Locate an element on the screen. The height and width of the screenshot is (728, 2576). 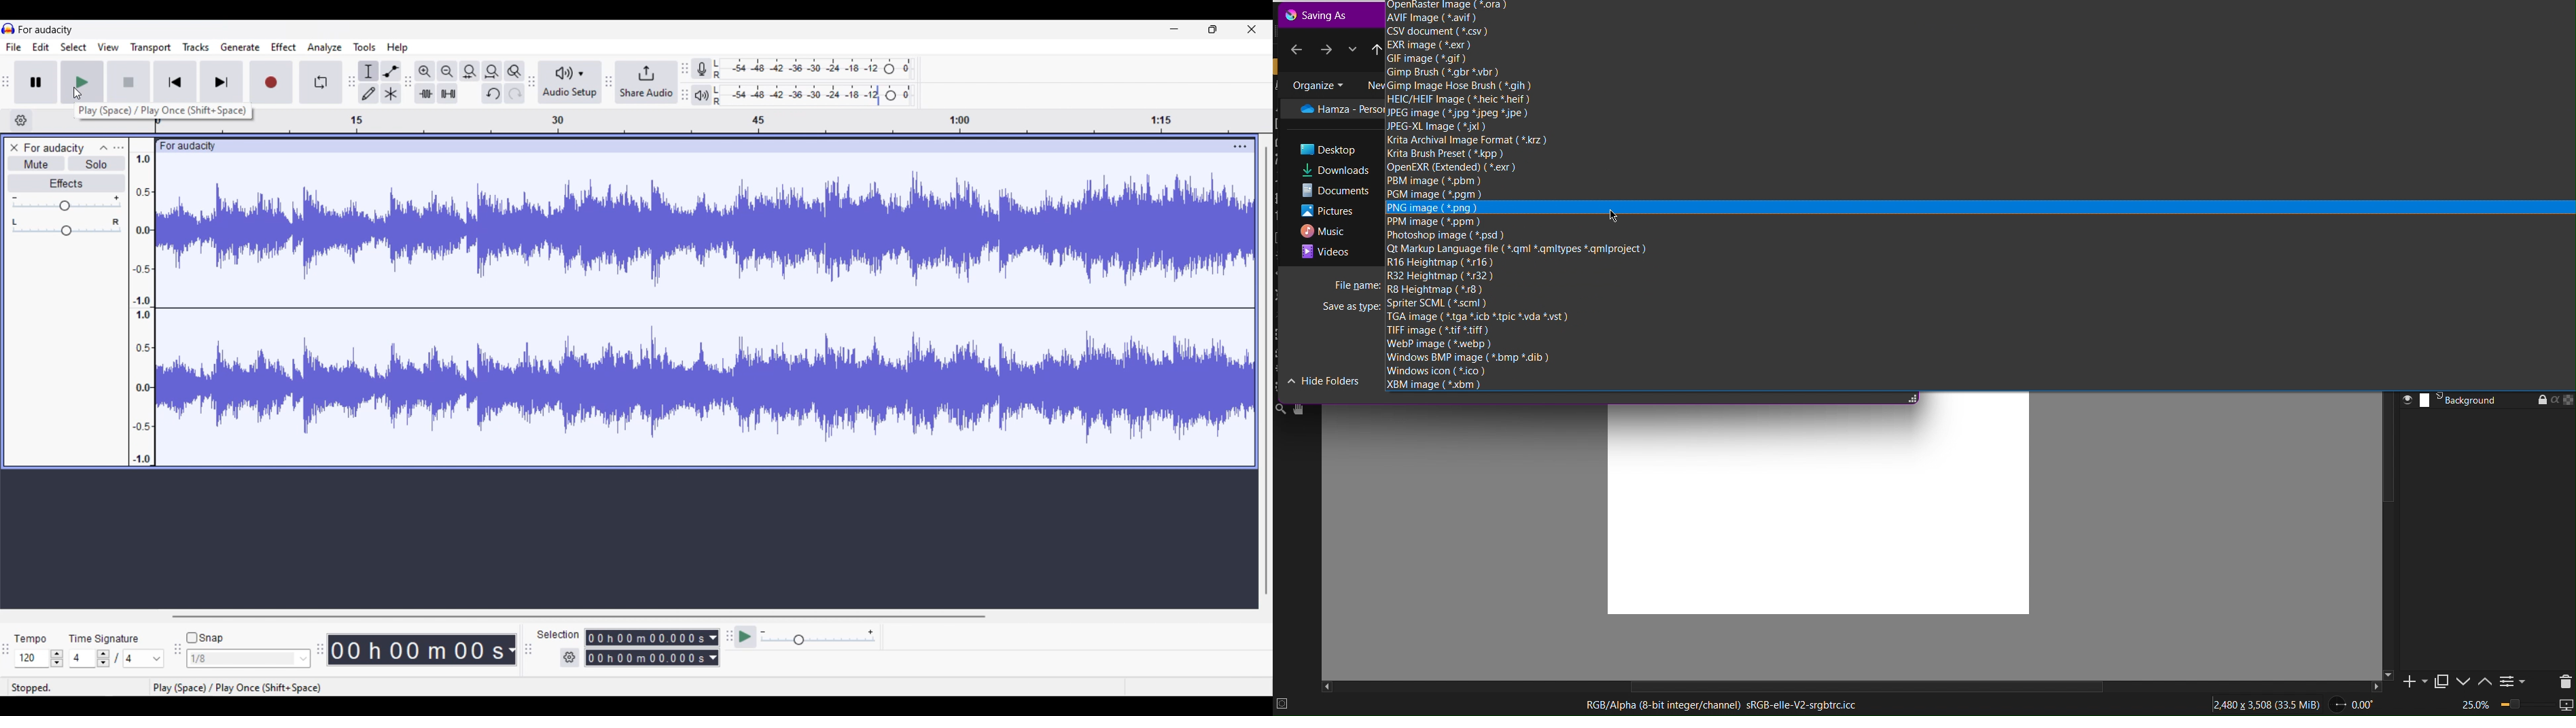
Selection duration changed is located at coordinates (647, 648).